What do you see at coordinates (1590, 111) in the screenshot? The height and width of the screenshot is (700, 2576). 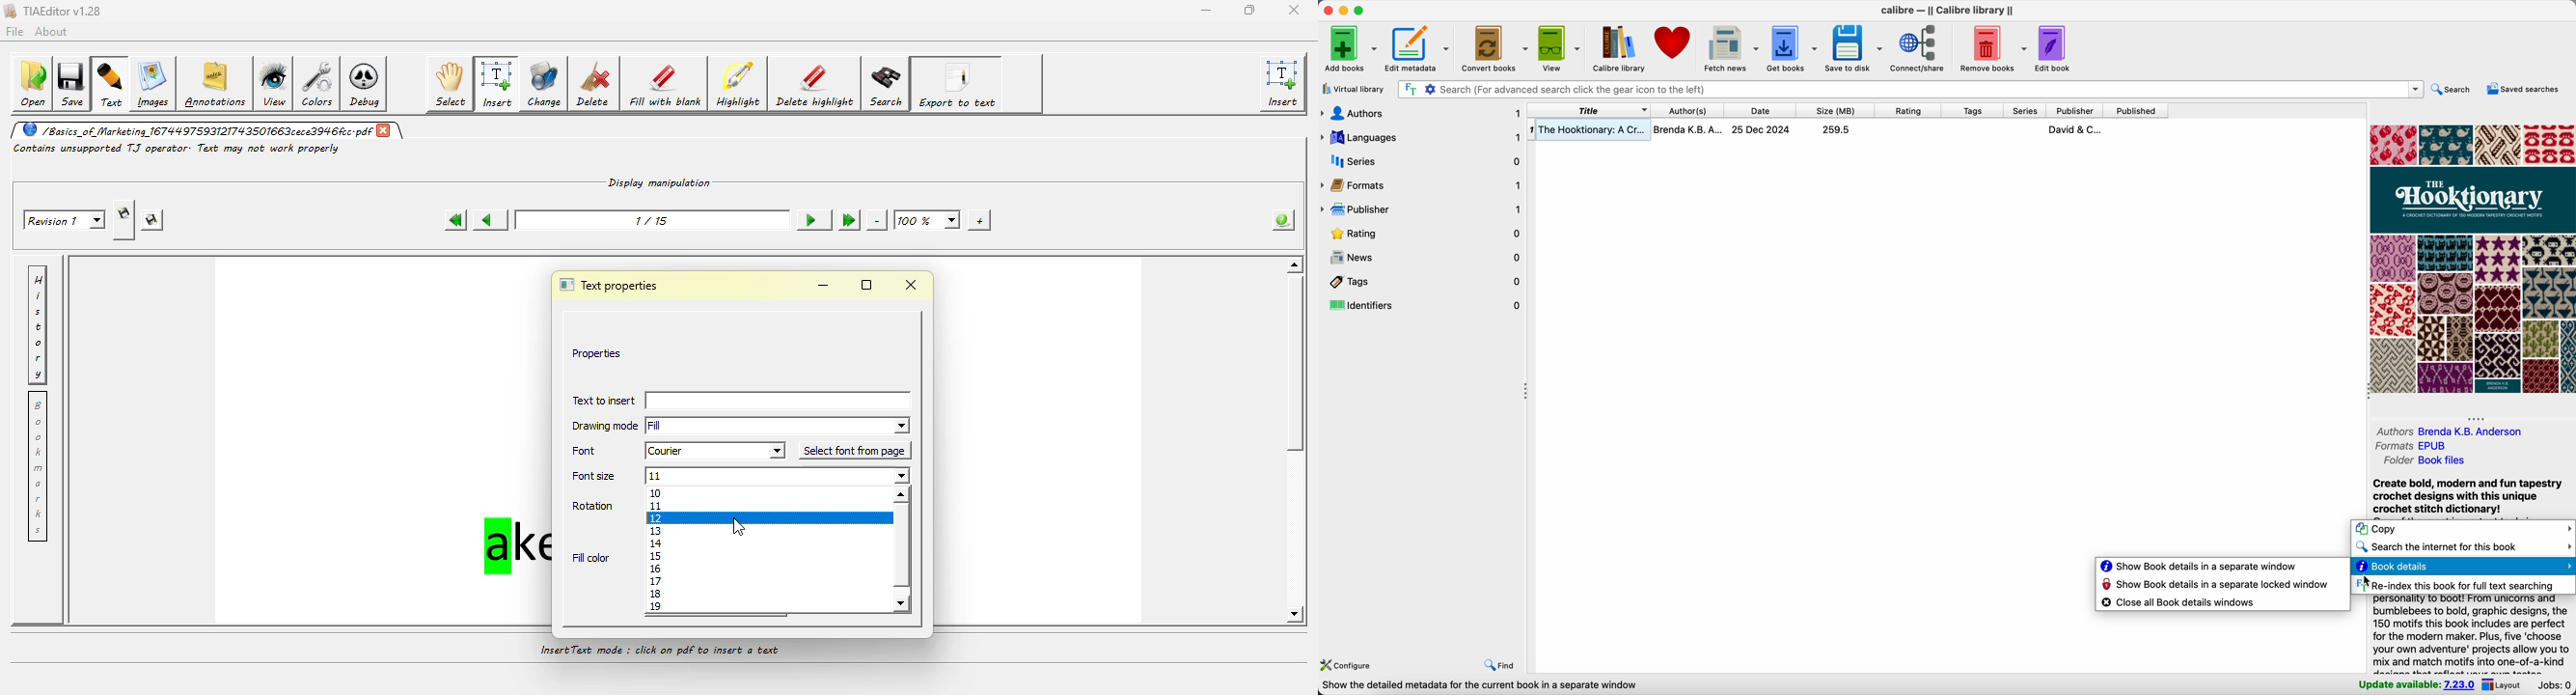 I see `title` at bounding box center [1590, 111].